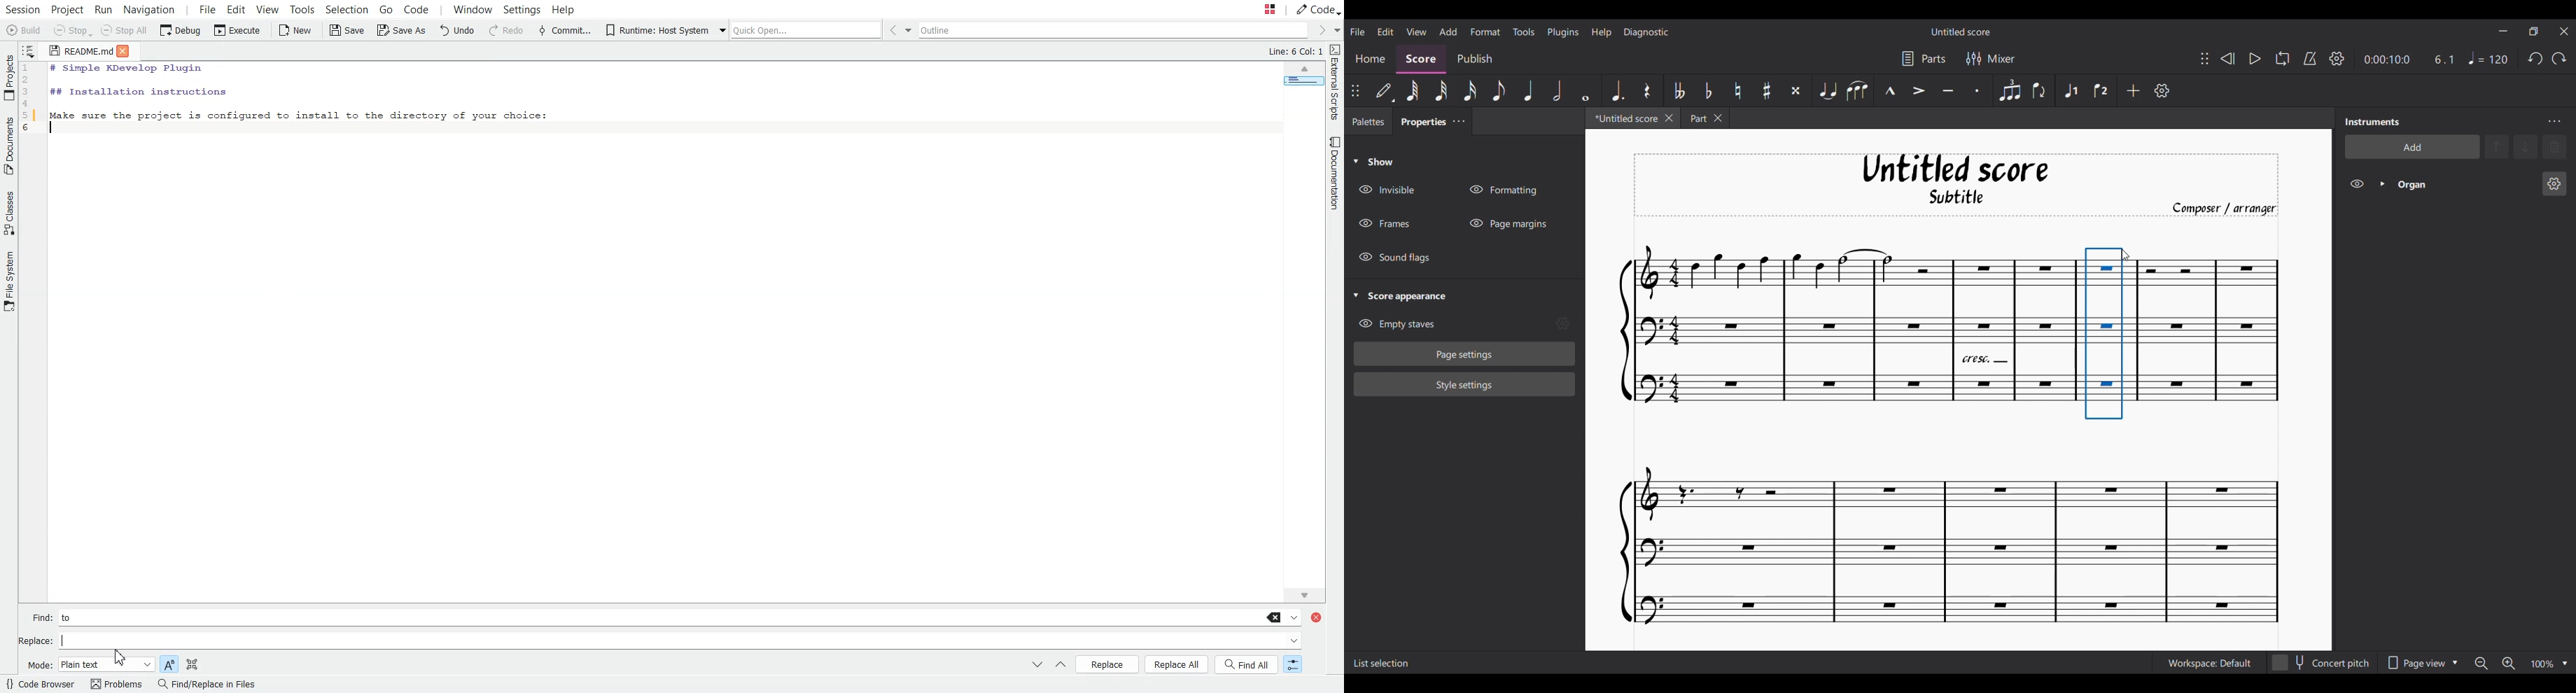 The width and height of the screenshot is (2576, 700). What do you see at coordinates (1827, 90) in the screenshot?
I see `Tie` at bounding box center [1827, 90].